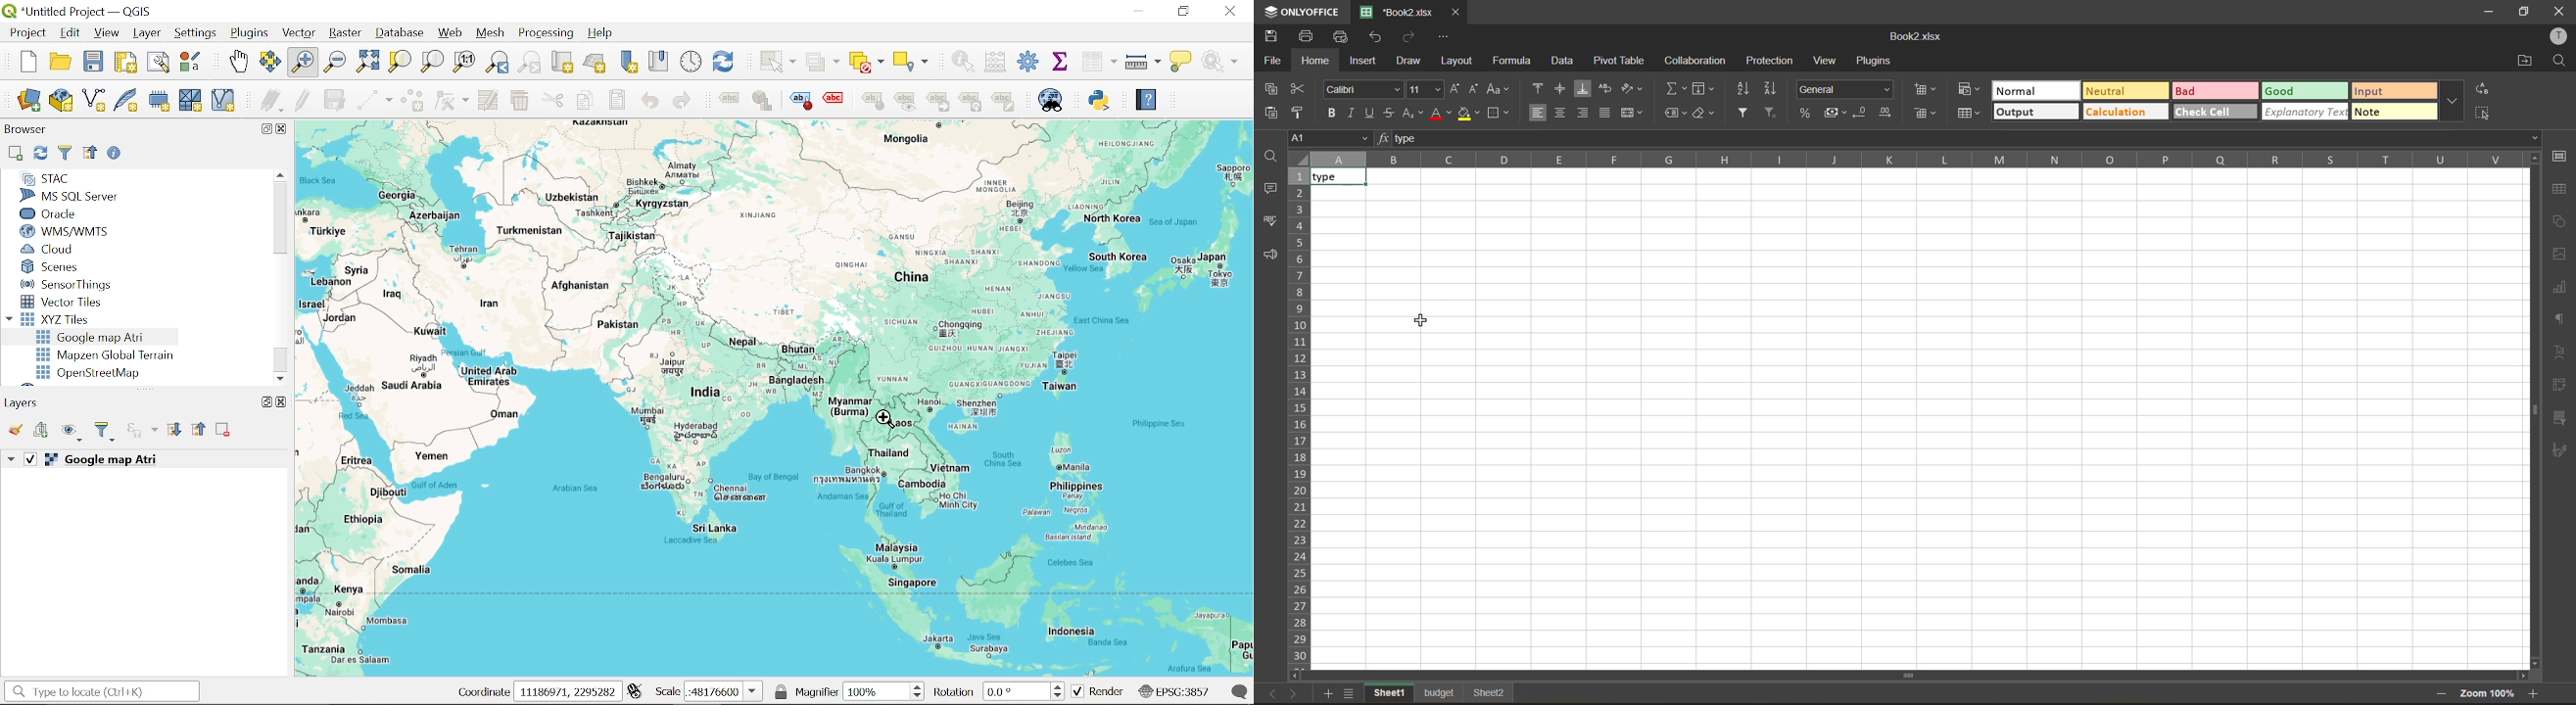 This screenshot has width=2576, height=728. What do you see at coordinates (281, 376) in the screenshot?
I see `MOve down` at bounding box center [281, 376].